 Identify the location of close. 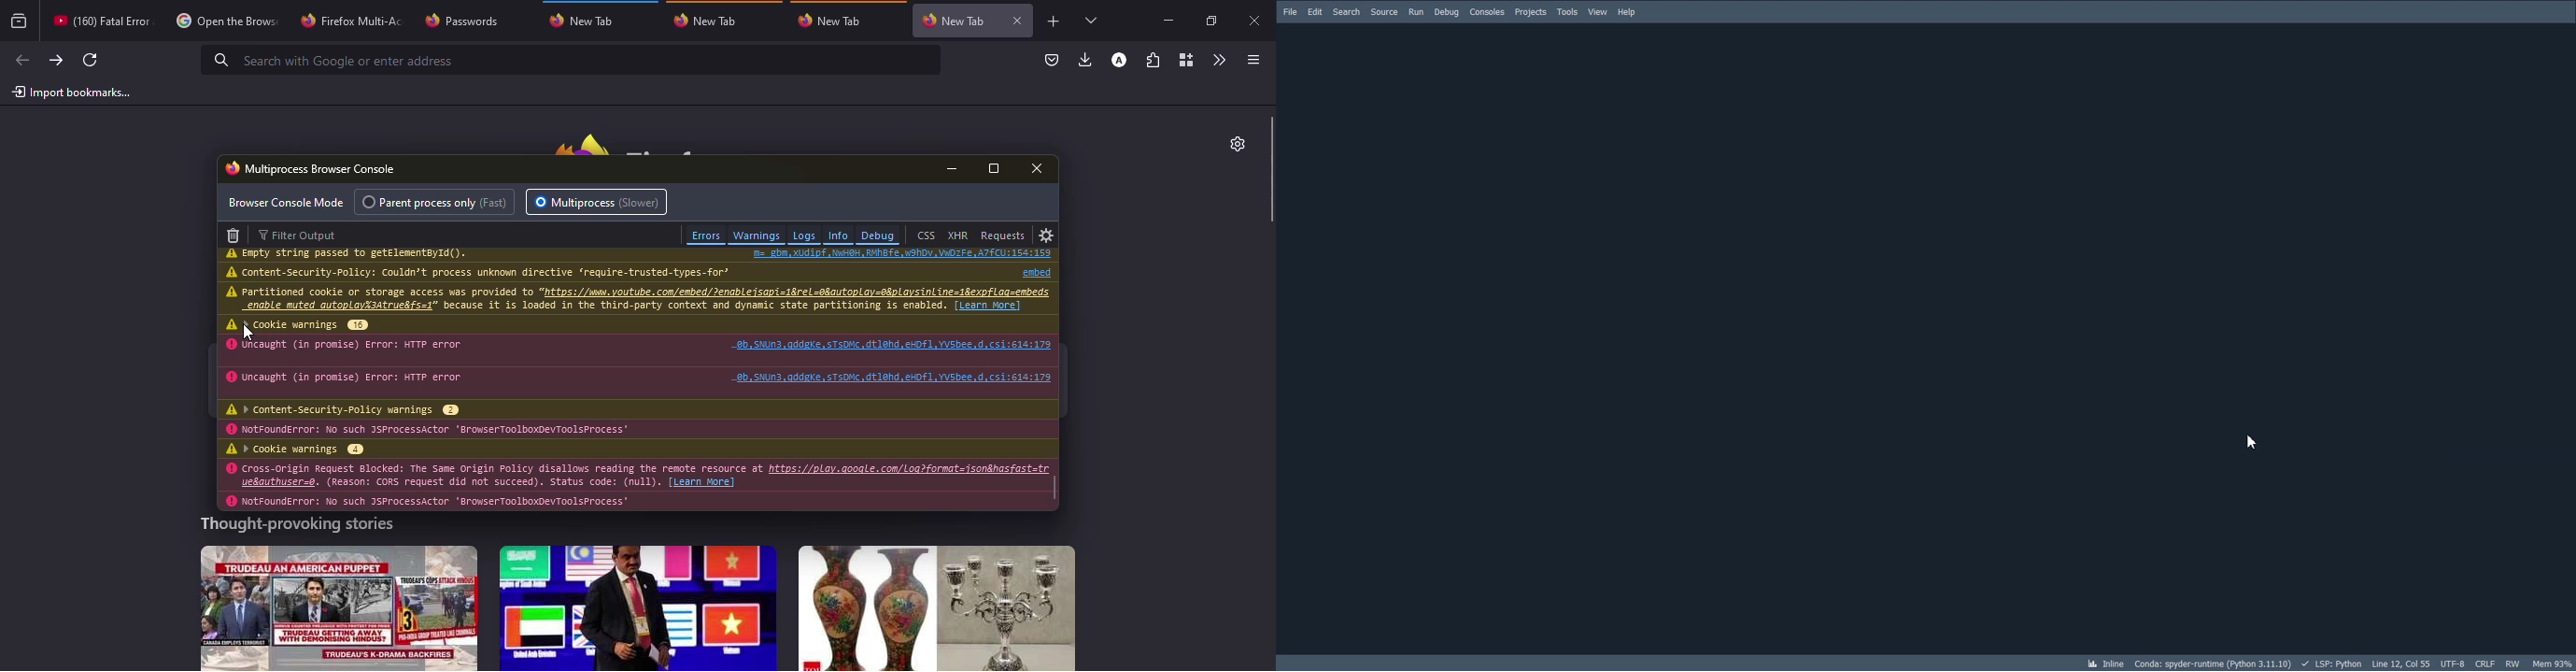
(1040, 168).